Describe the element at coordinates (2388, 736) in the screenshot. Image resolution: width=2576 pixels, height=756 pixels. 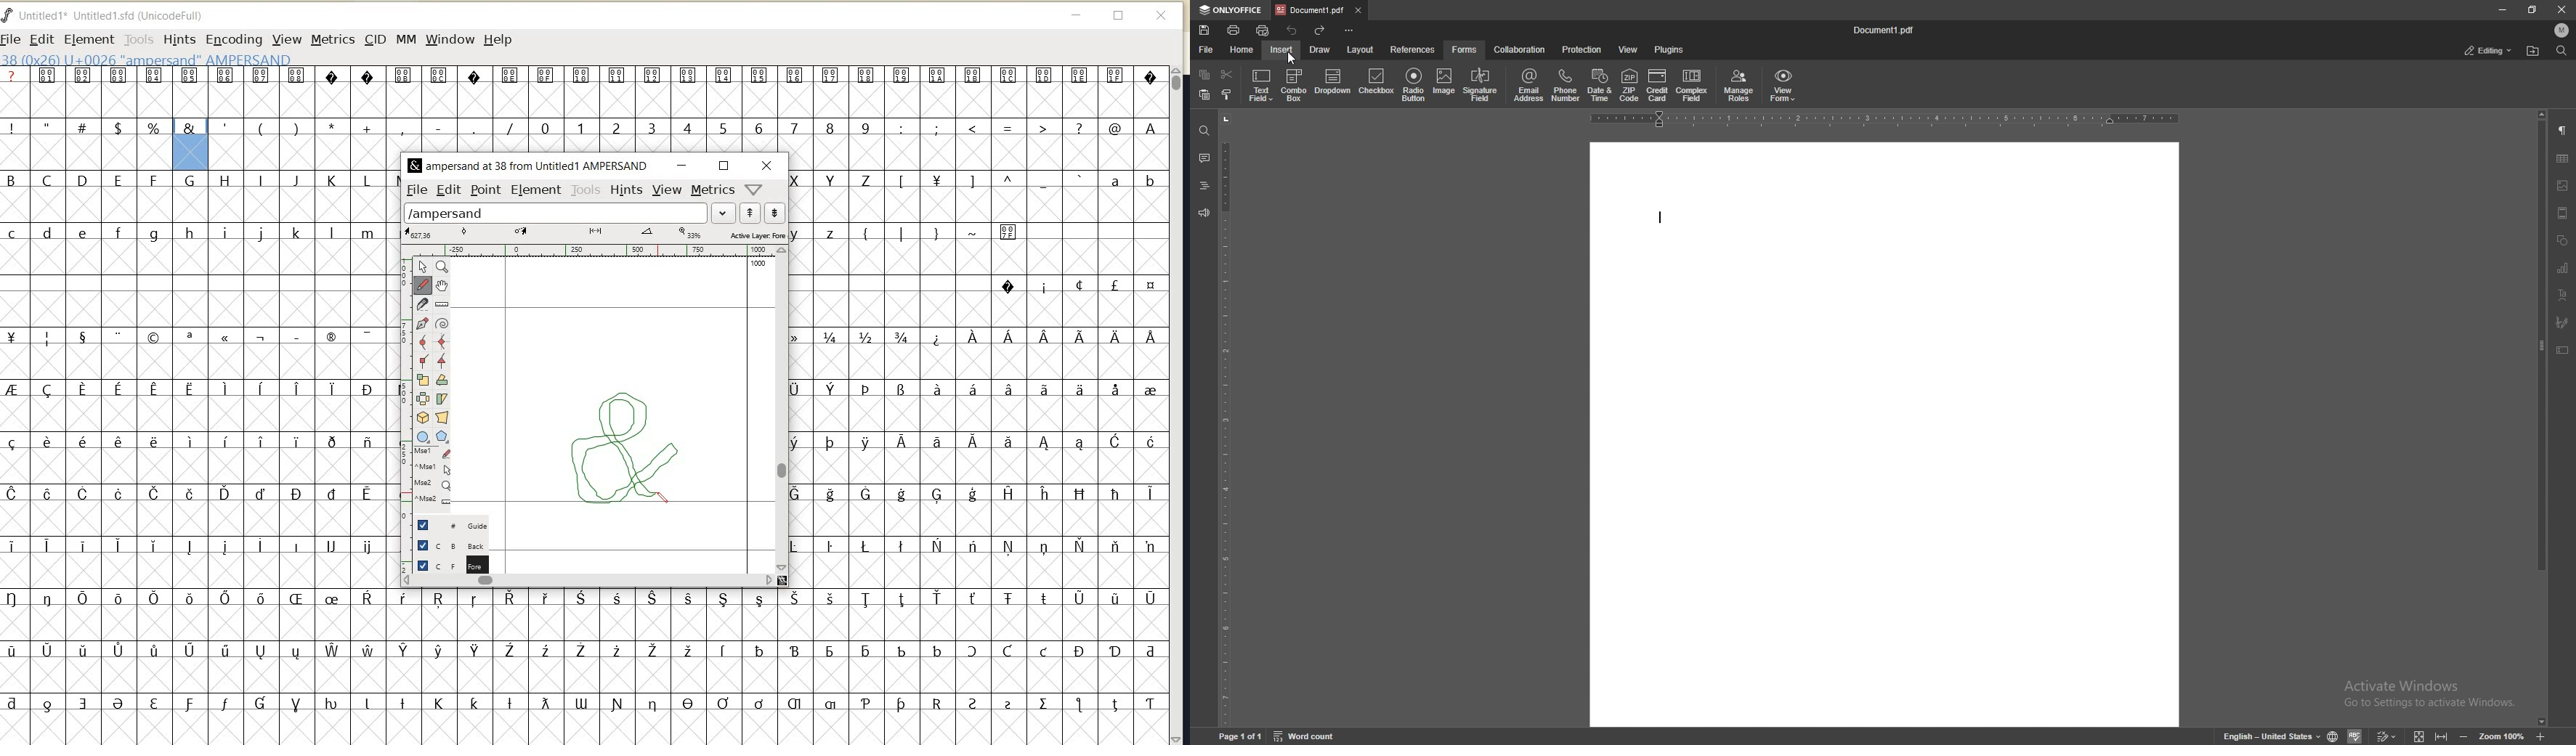
I see `track changes` at that location.